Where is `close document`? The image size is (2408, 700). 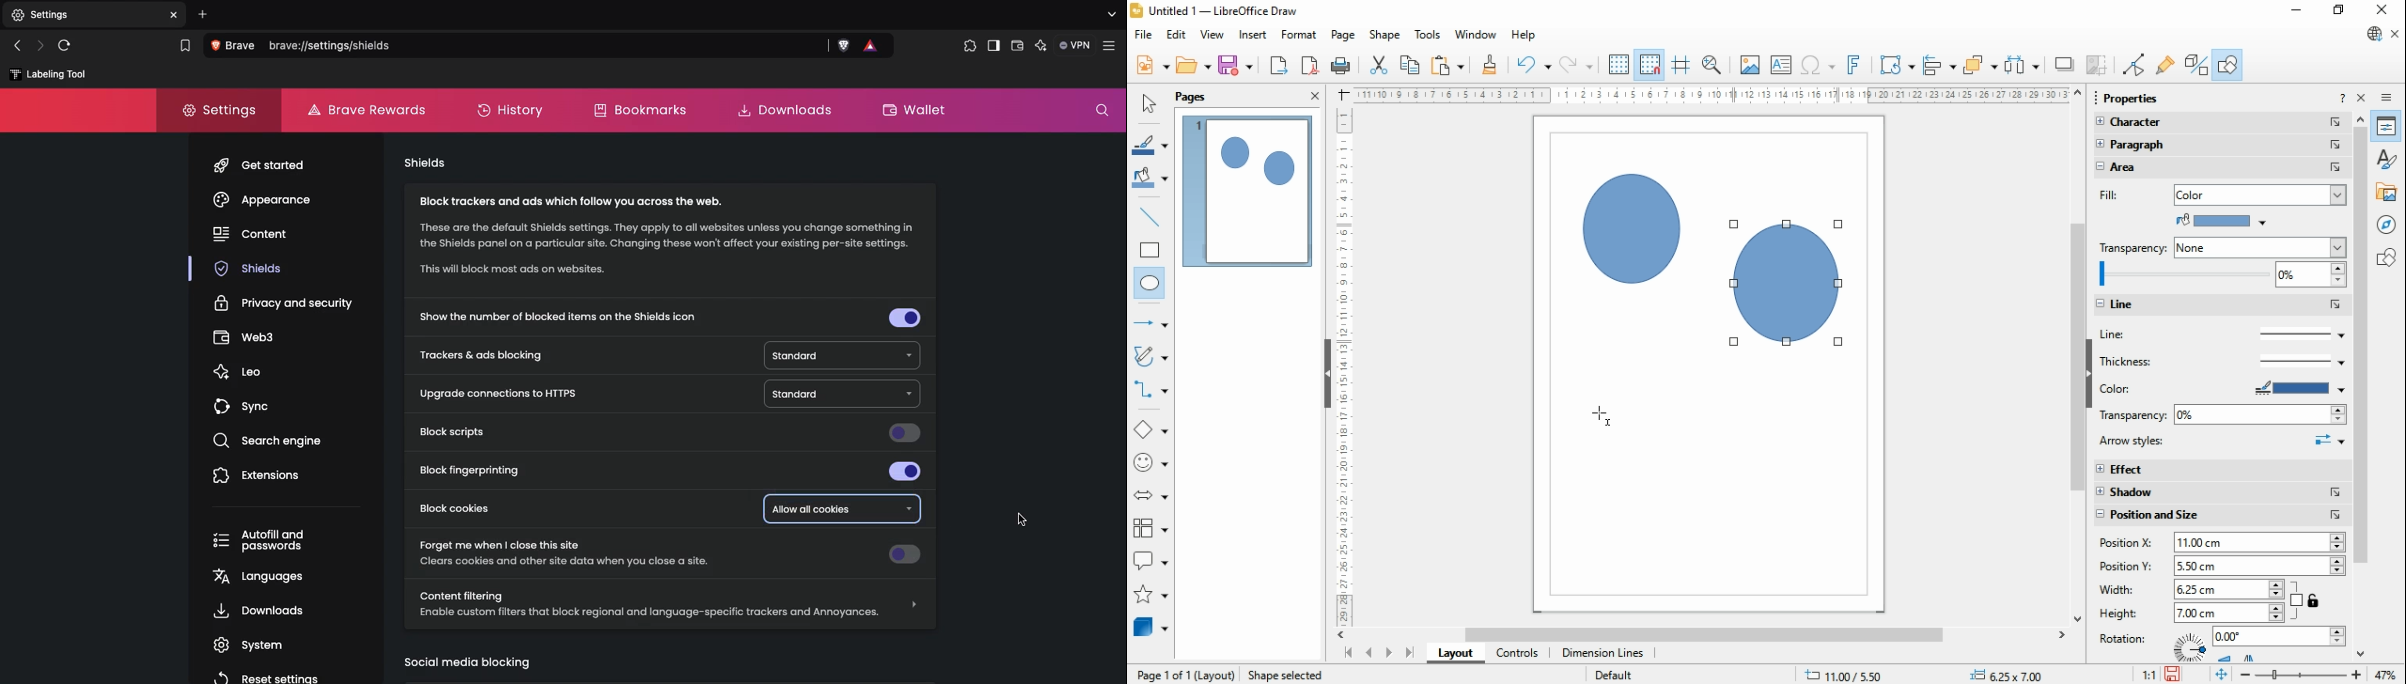 close document is located at coordinates (2396, 35).